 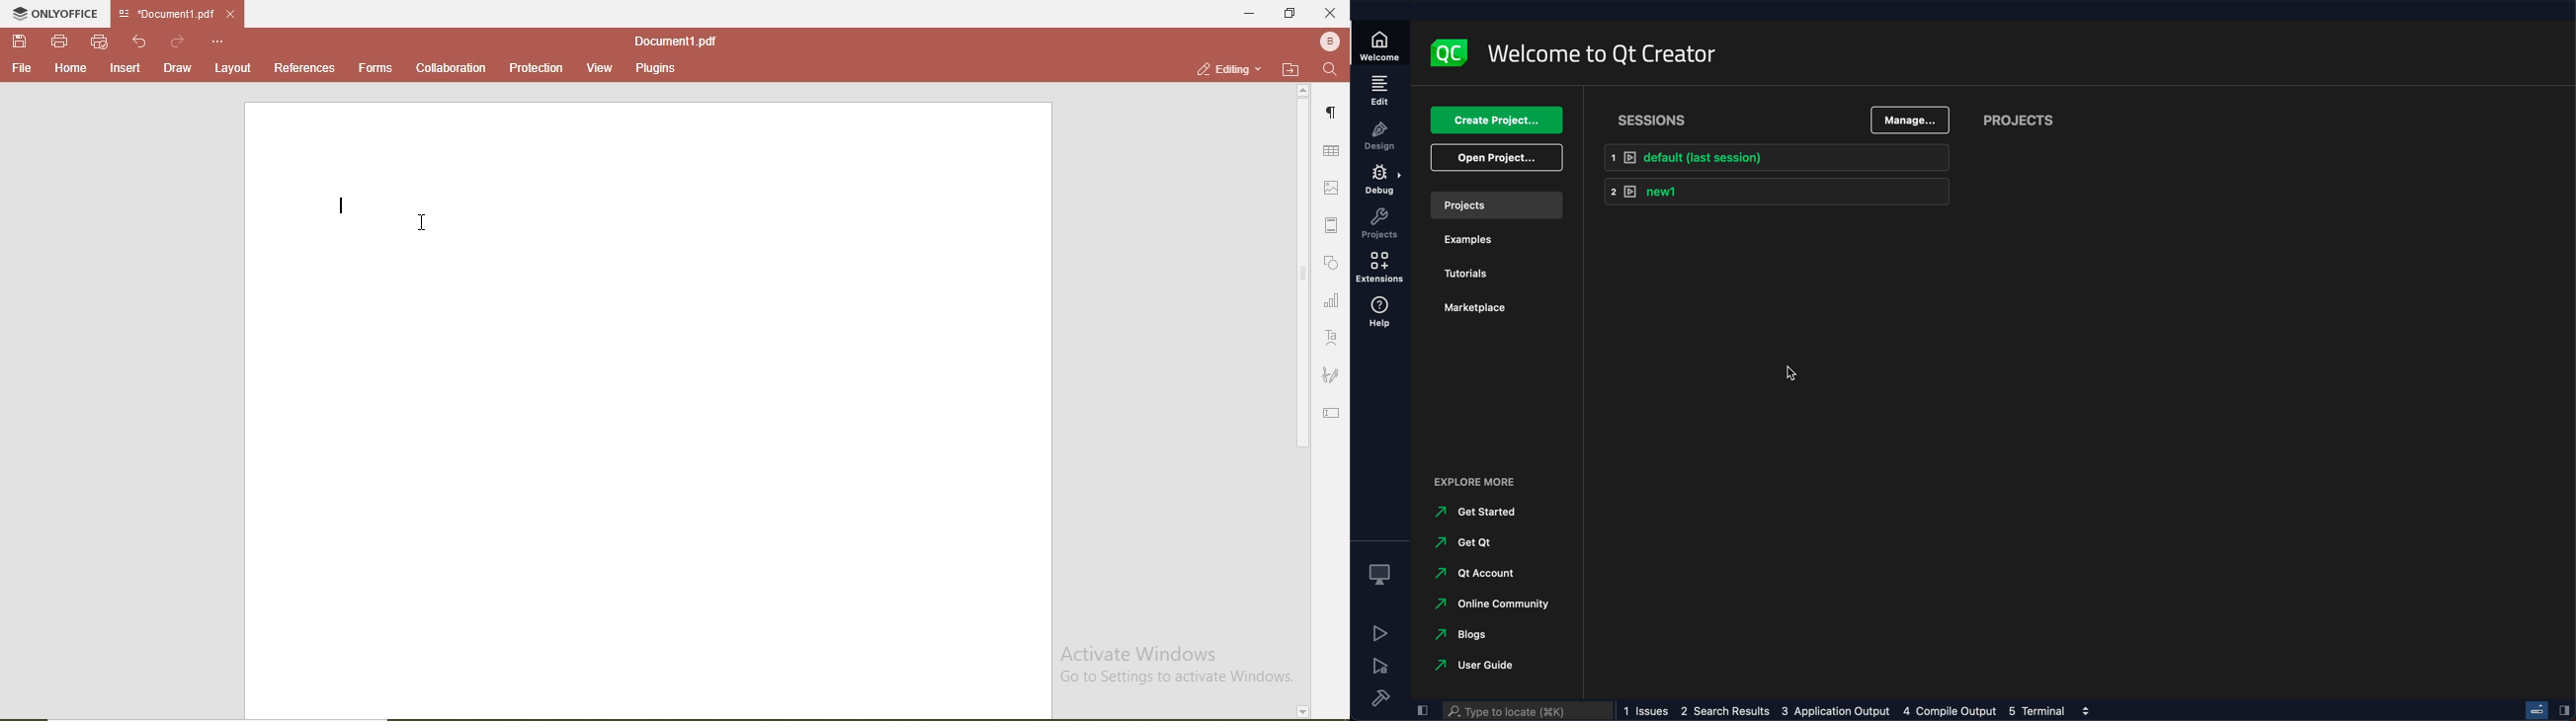 I want to click on layout, so click(x=230, y=68).